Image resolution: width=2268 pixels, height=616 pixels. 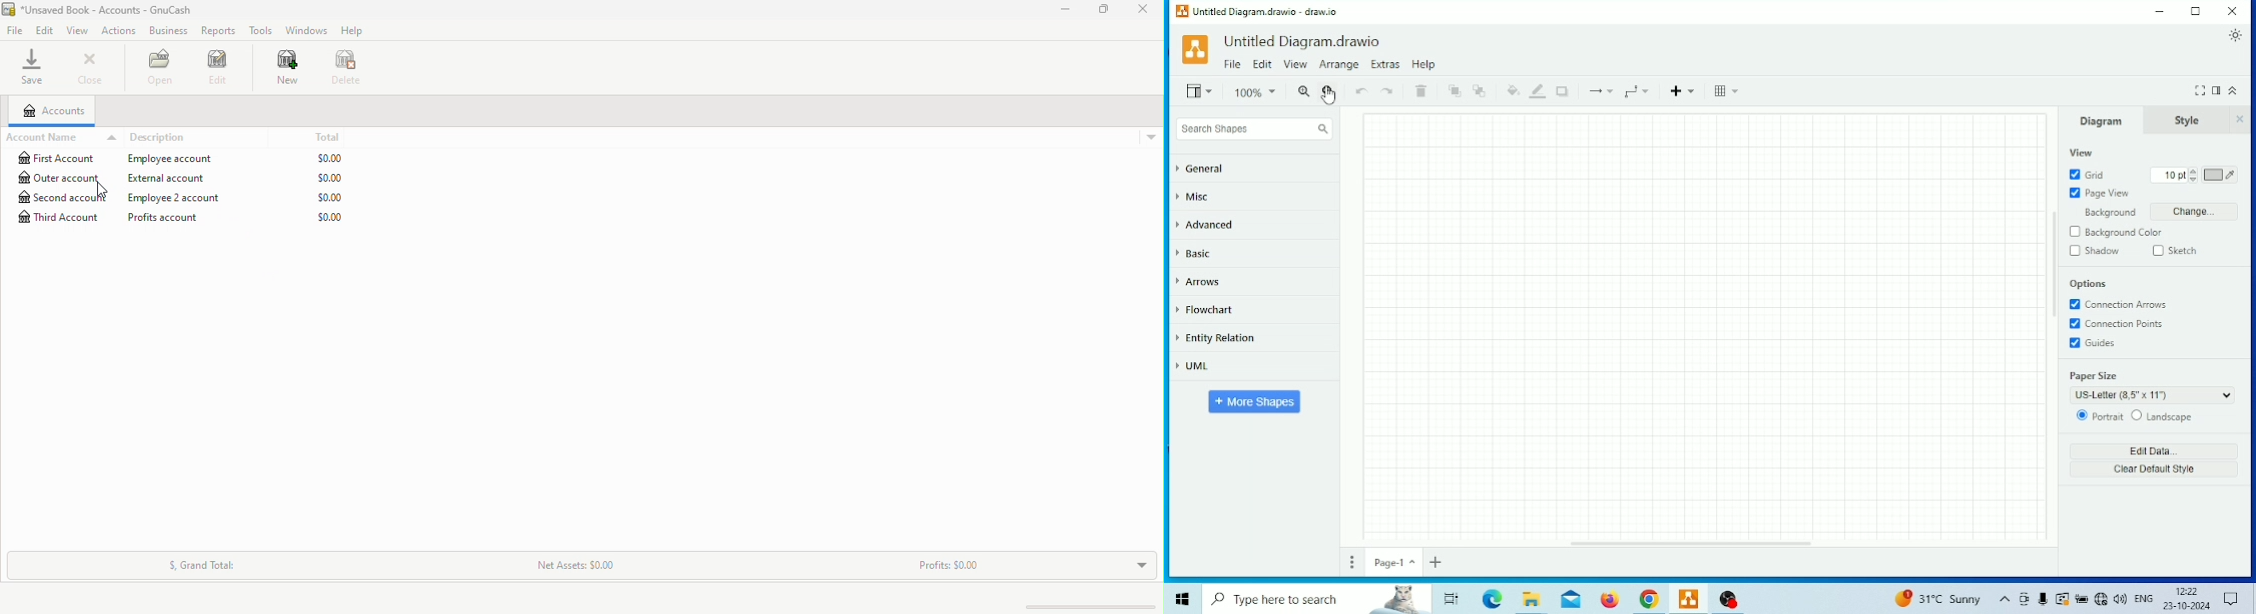 What do you see at coordinates (2120, 598) in the screenshot?
I see `Speakers` at bounding box center [2120, 598].